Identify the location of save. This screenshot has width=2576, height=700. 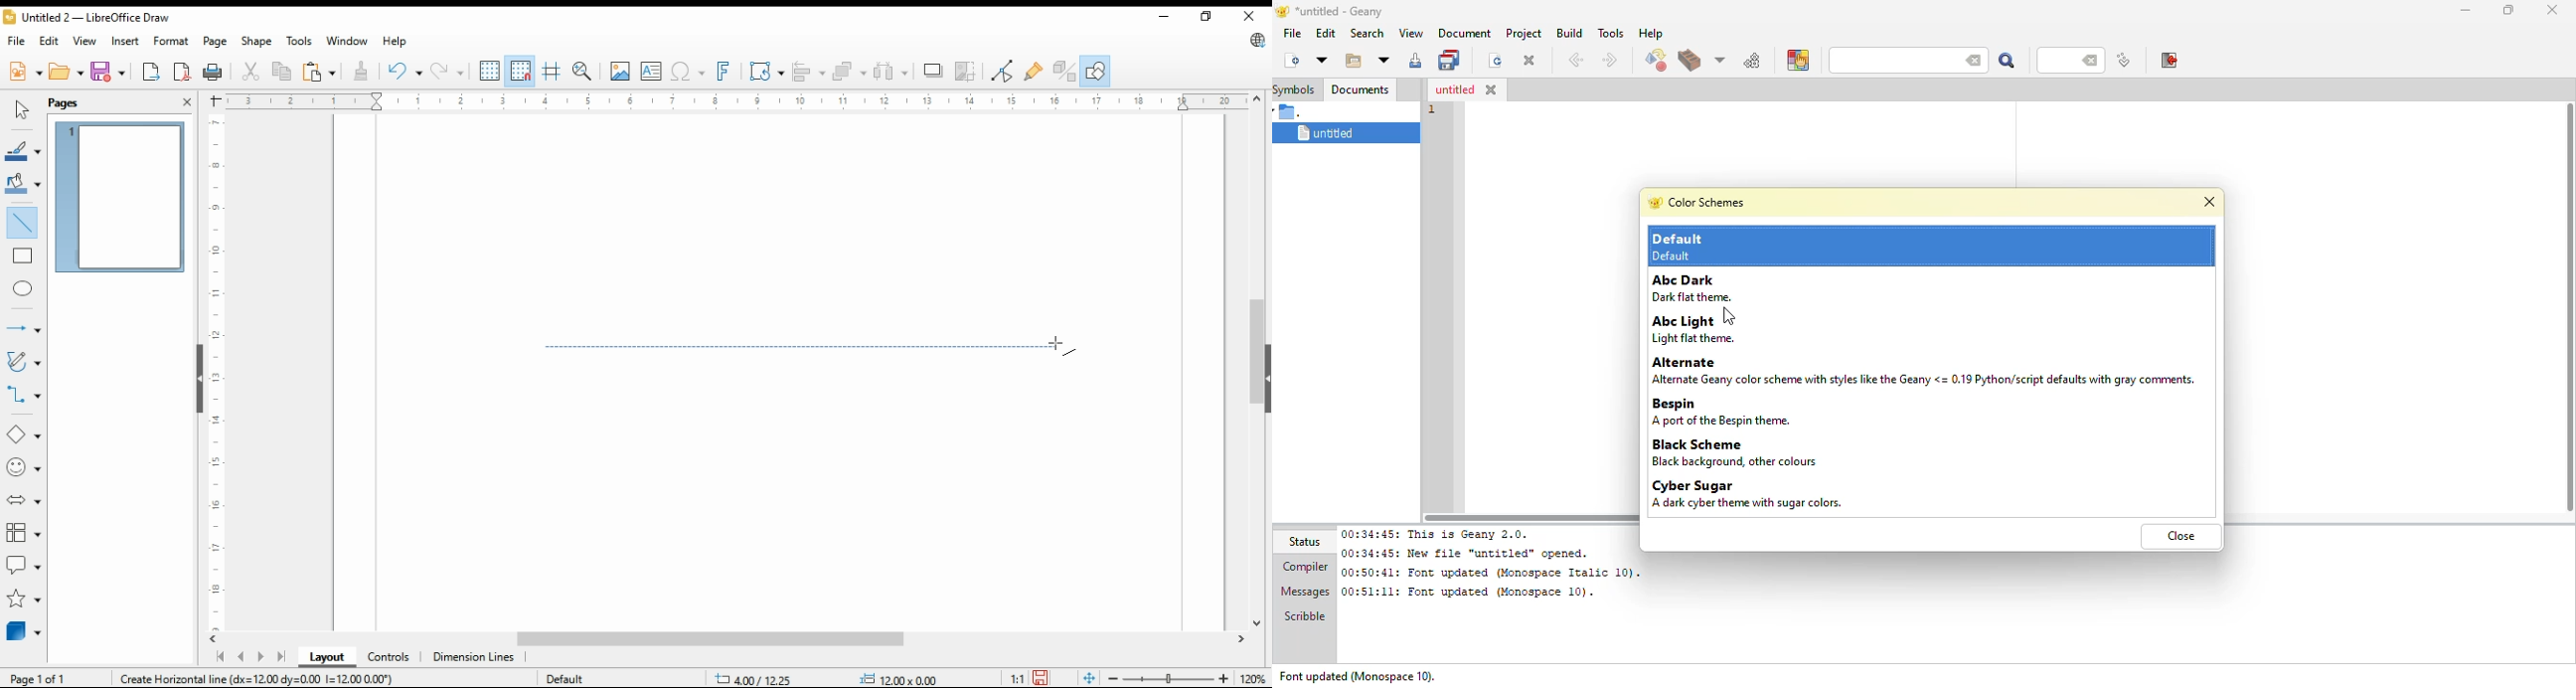
(1040, 678).